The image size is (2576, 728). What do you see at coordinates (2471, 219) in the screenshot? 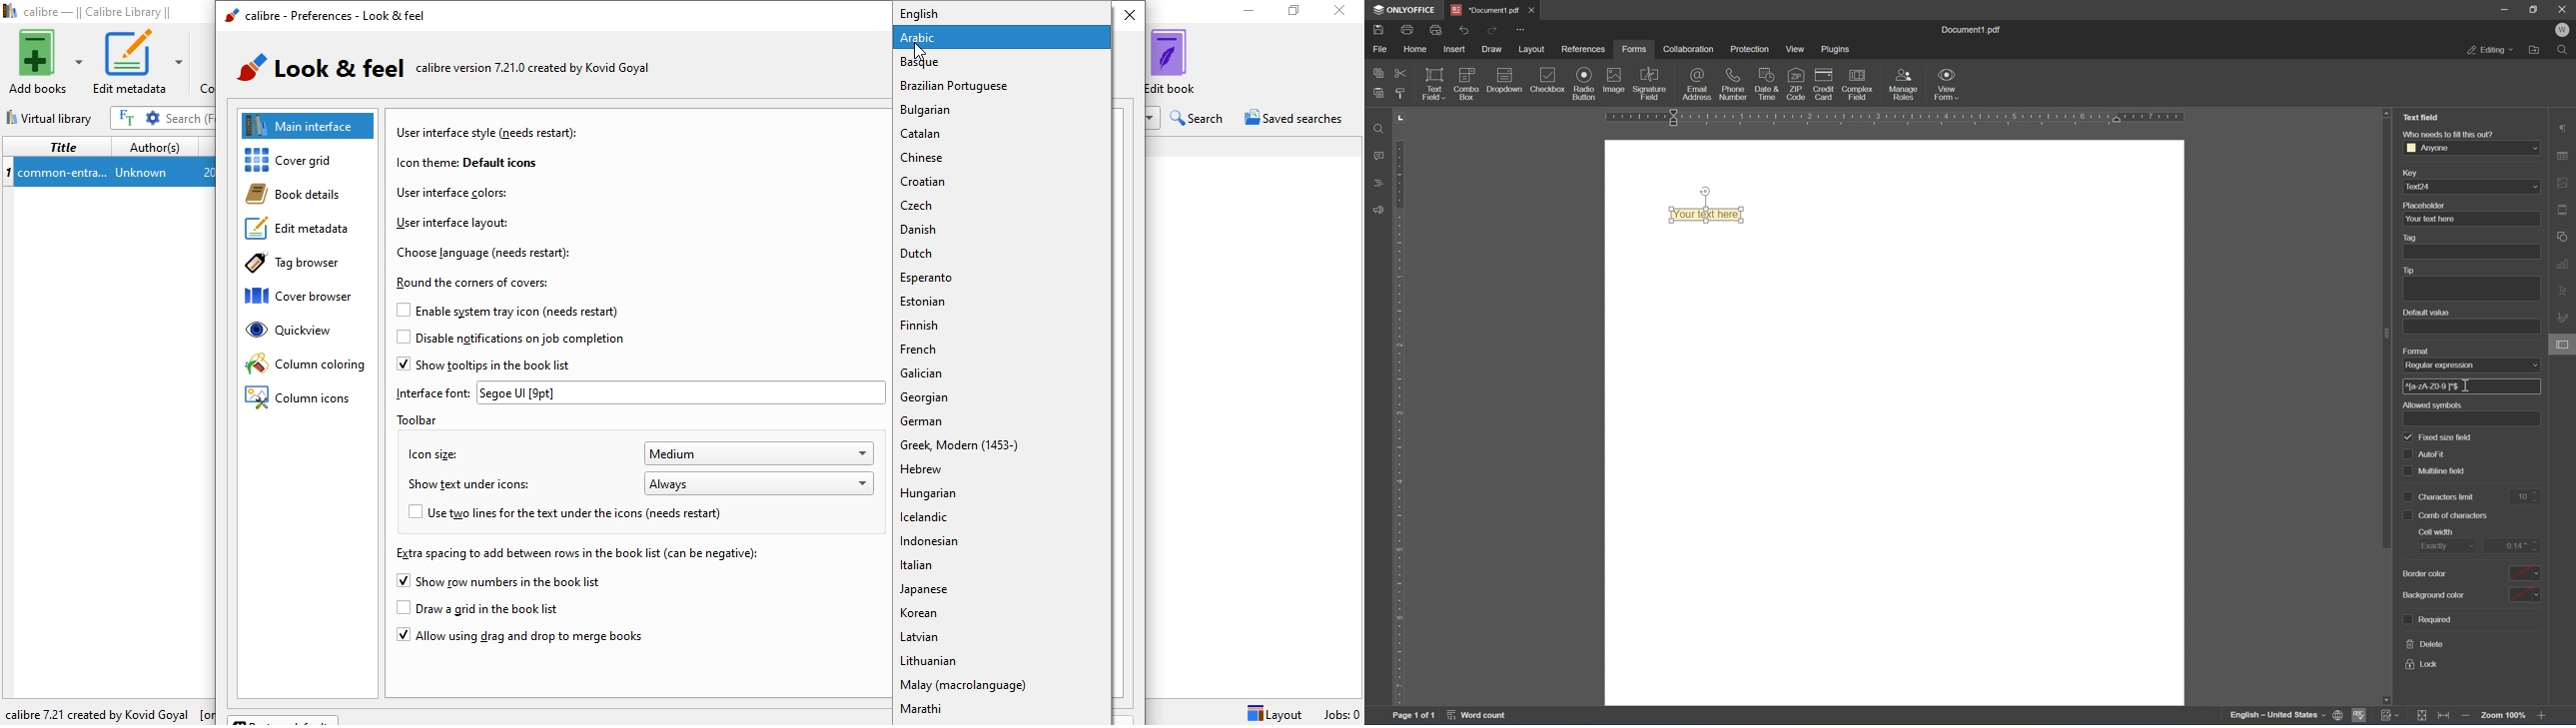
I see `your text here` at bounding box center [2471, 219].